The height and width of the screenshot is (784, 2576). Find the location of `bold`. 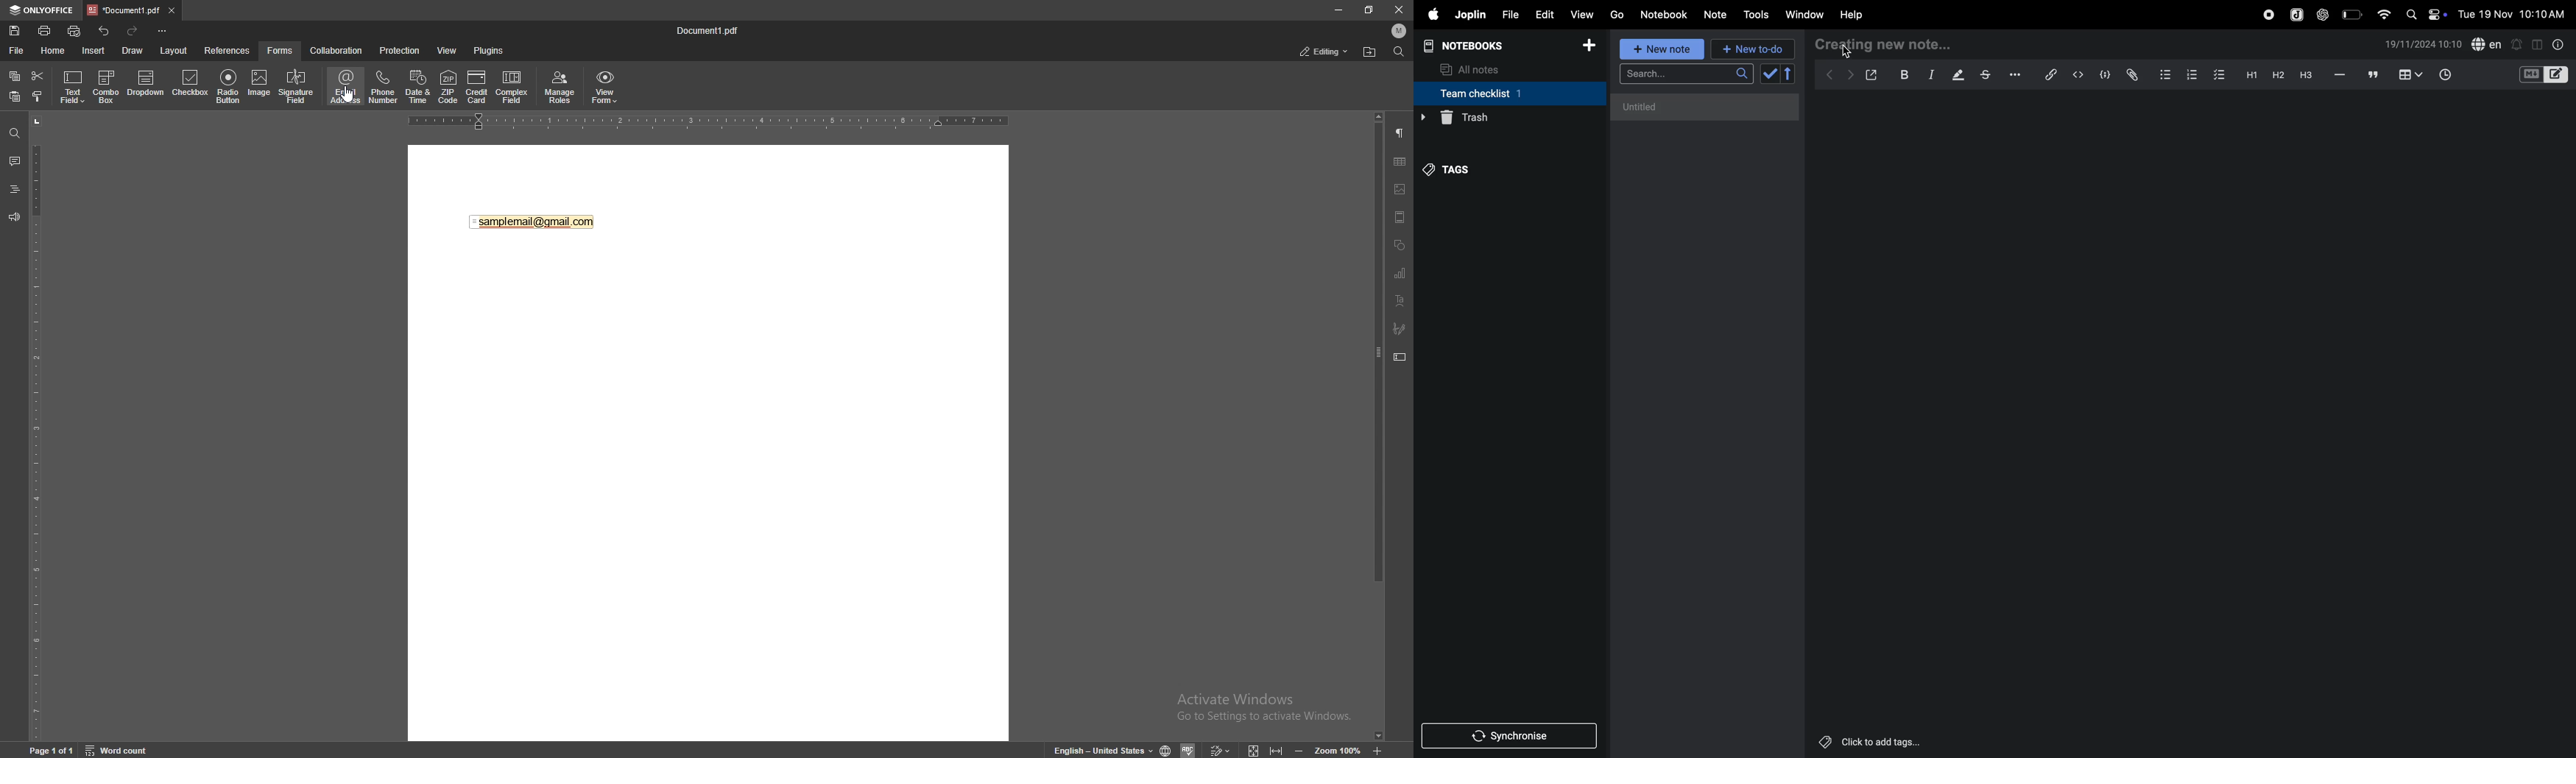

bold is located at coordinates (1903, 74).